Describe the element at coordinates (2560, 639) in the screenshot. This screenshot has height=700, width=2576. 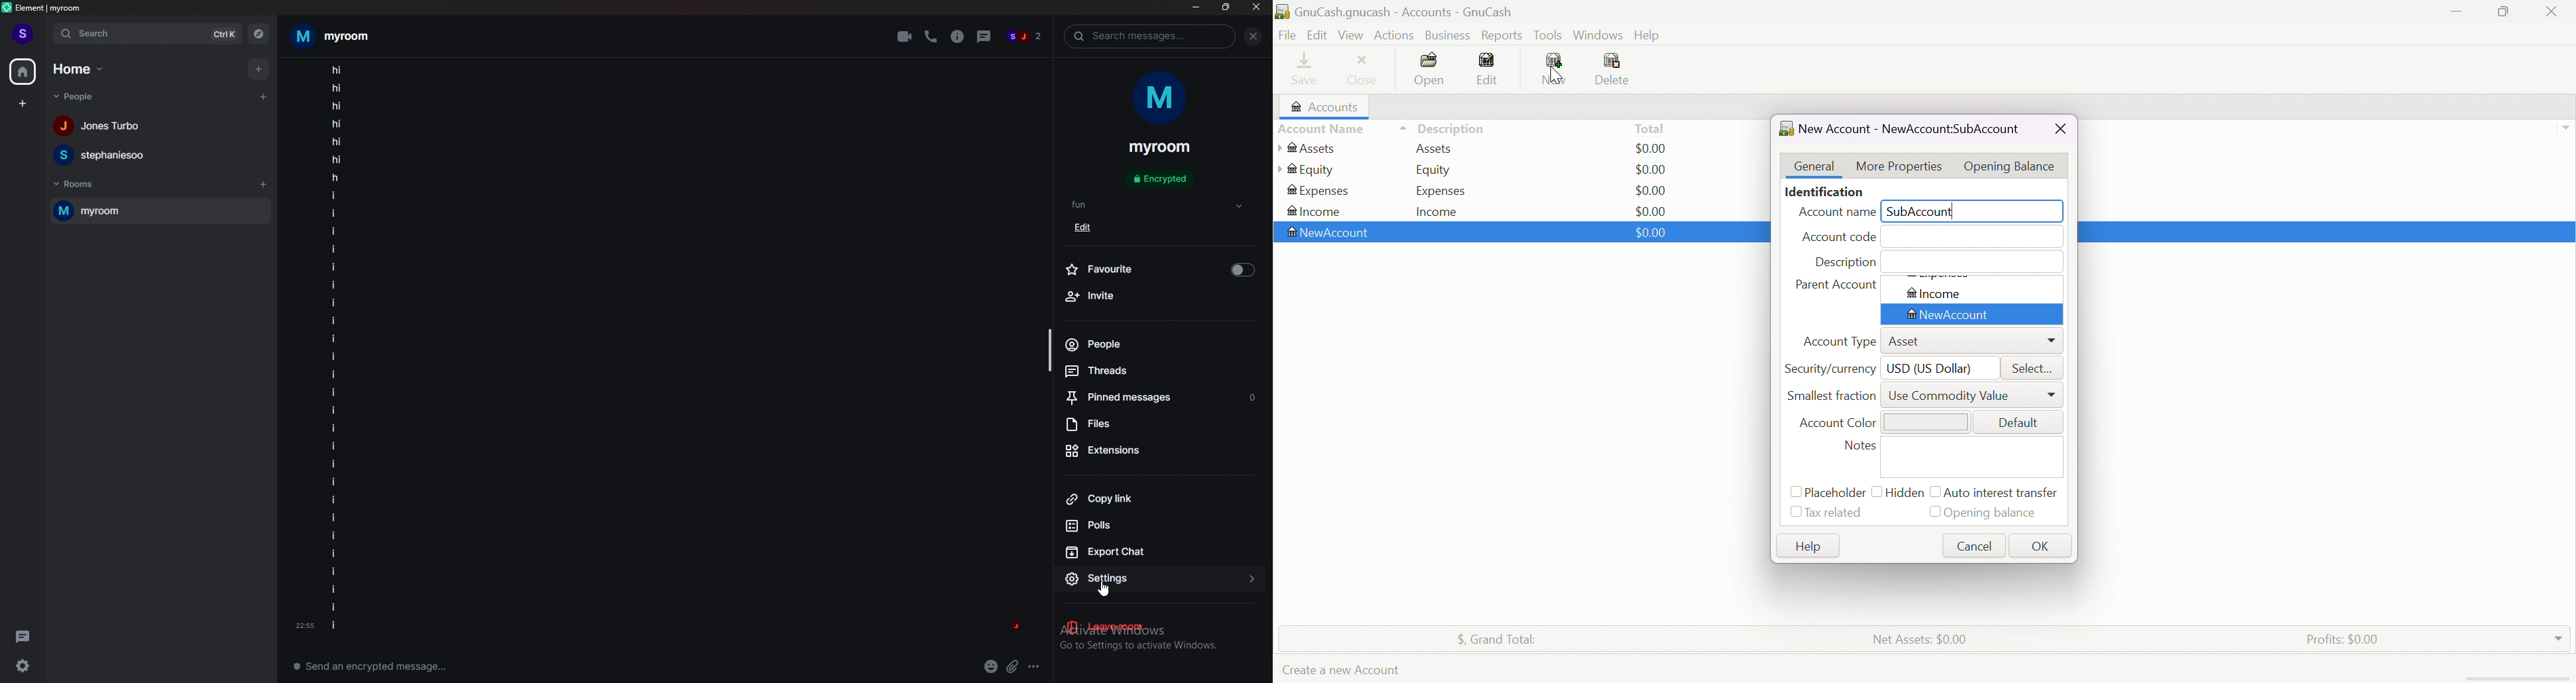
I see `Drop Down` at that location.